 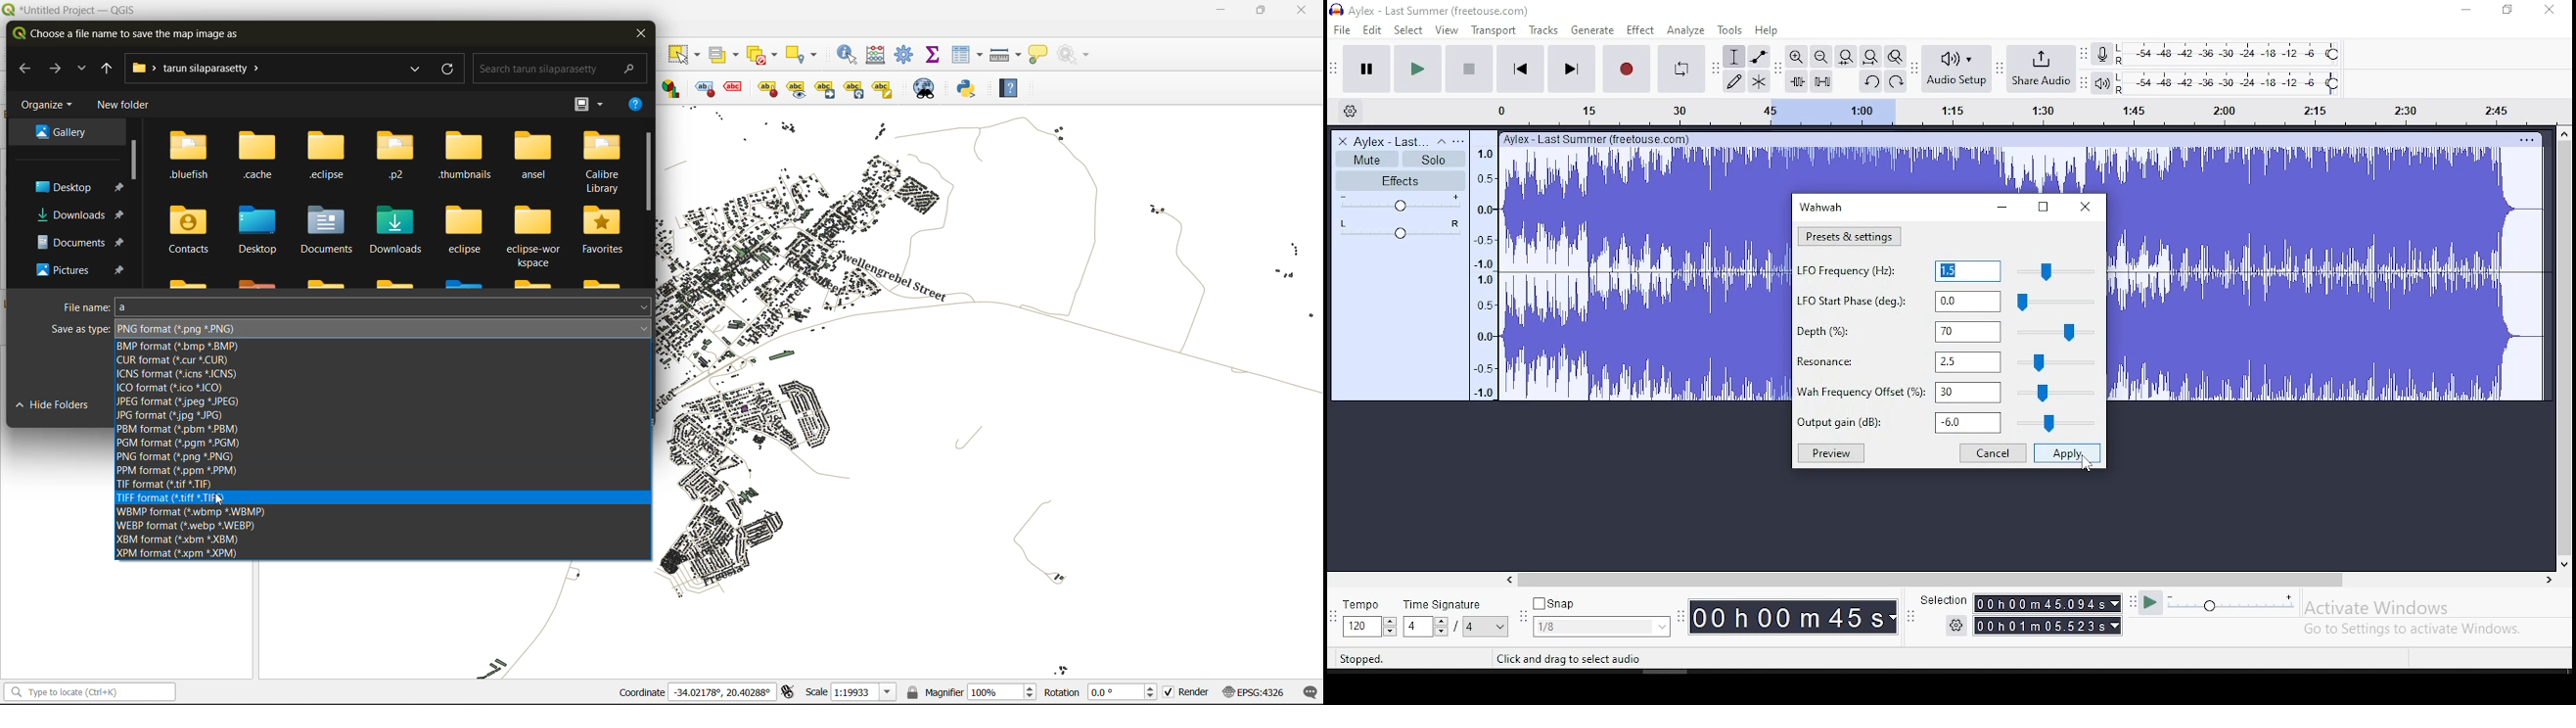 What do you see at coordinates (1493, 29) in the screenshot?
I see `transport` at bounding box center [1493, 29].